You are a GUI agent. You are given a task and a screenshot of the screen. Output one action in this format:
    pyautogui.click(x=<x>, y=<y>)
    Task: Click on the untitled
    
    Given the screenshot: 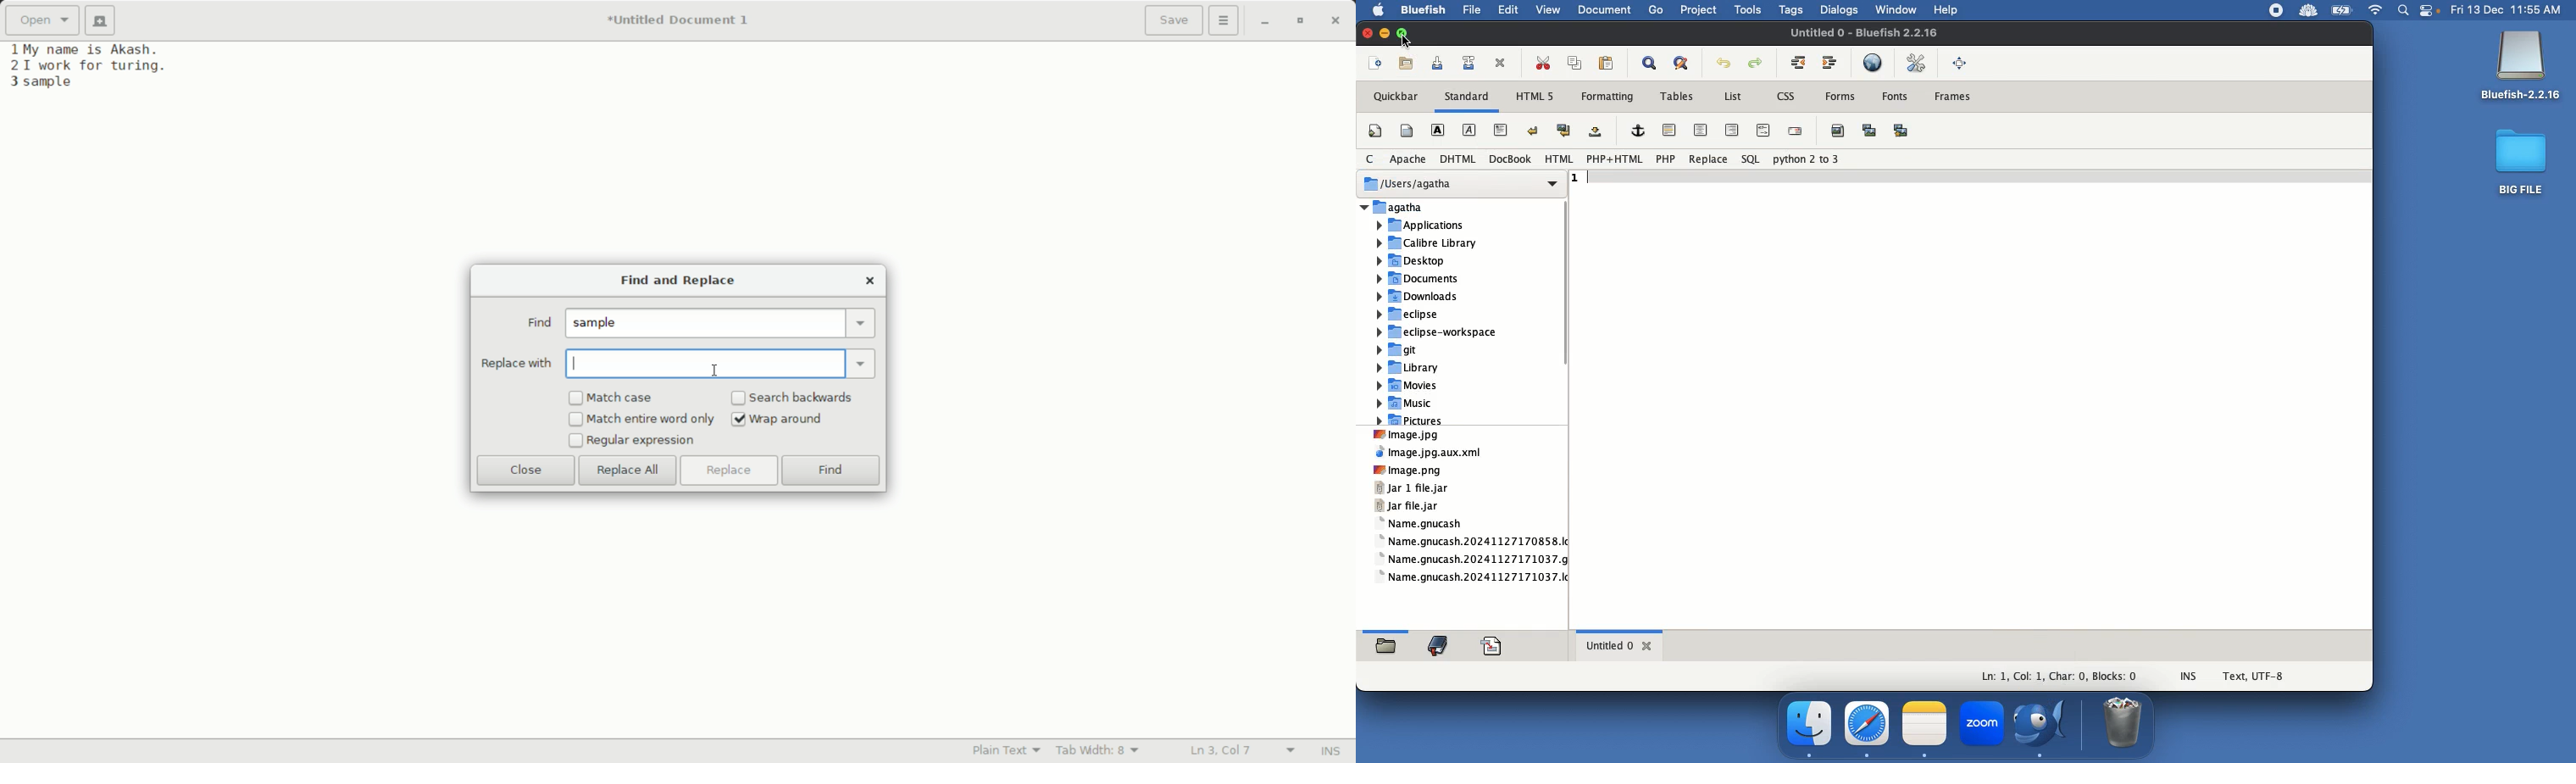 What is the action you would take?
    pyautogui.click(x=1618, y=647)
    